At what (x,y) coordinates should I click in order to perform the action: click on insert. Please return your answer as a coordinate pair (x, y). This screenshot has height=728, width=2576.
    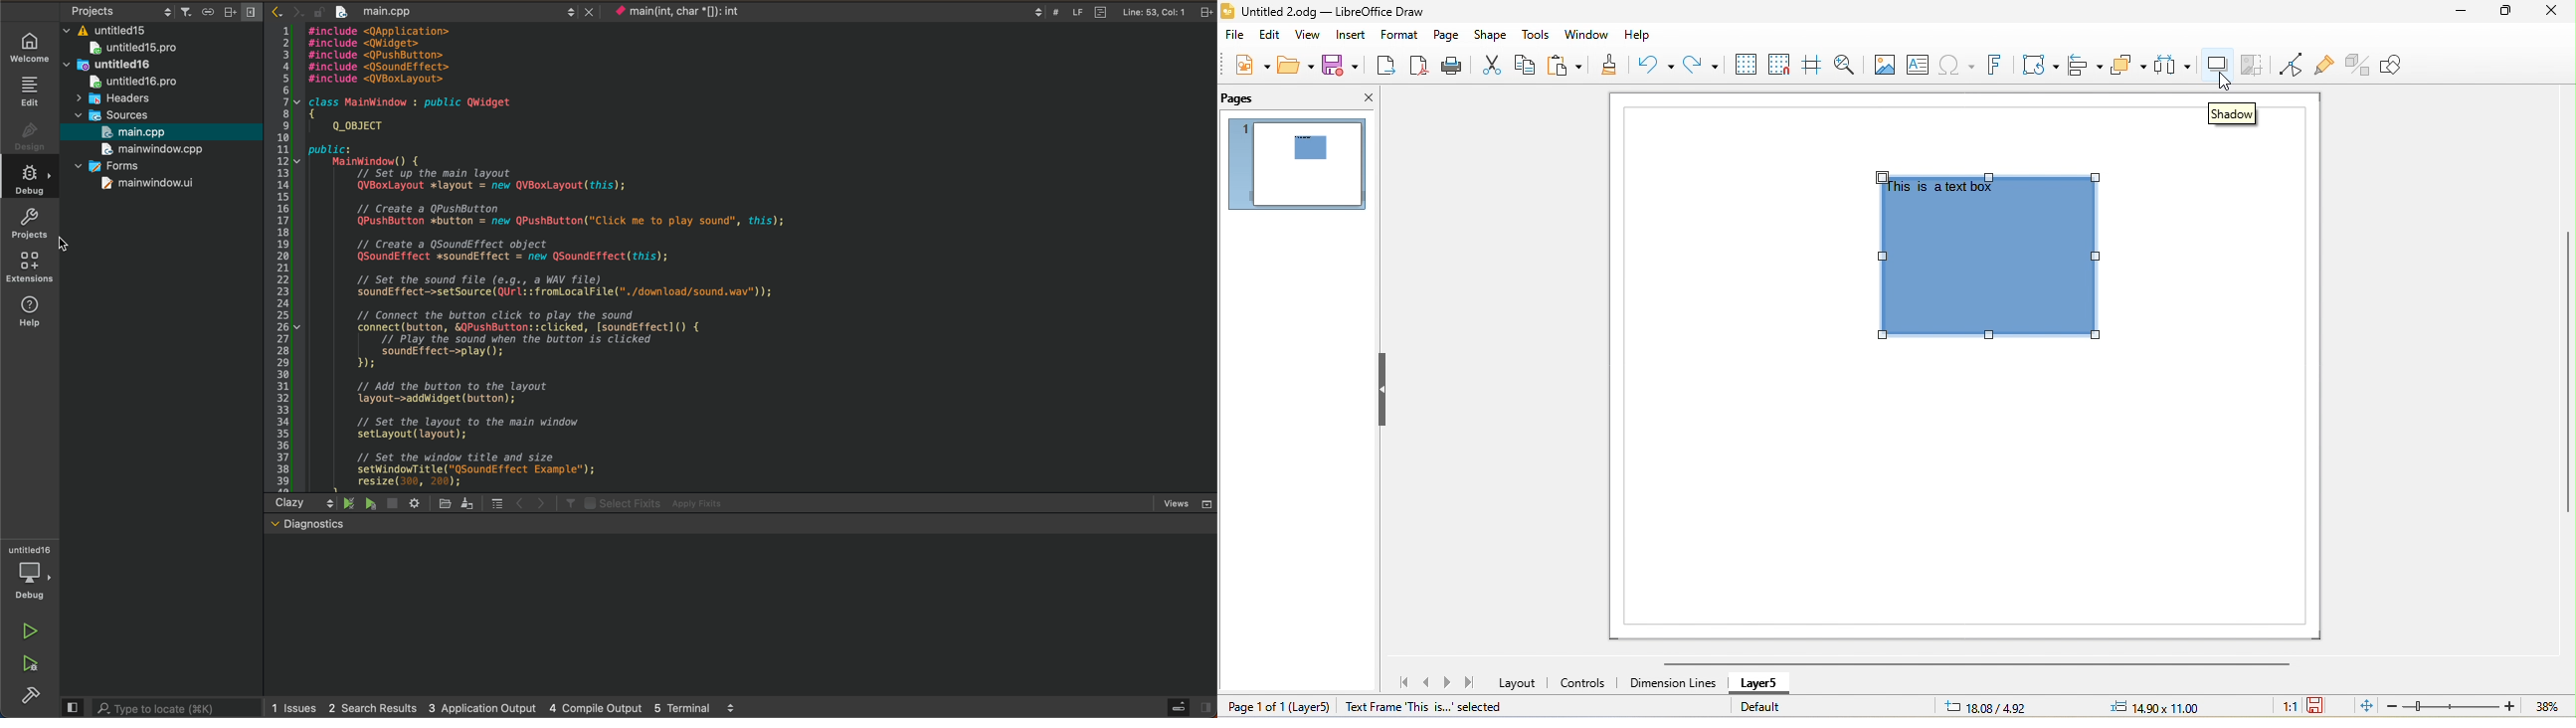
    Looking at the image, I should click on (1350, 36).